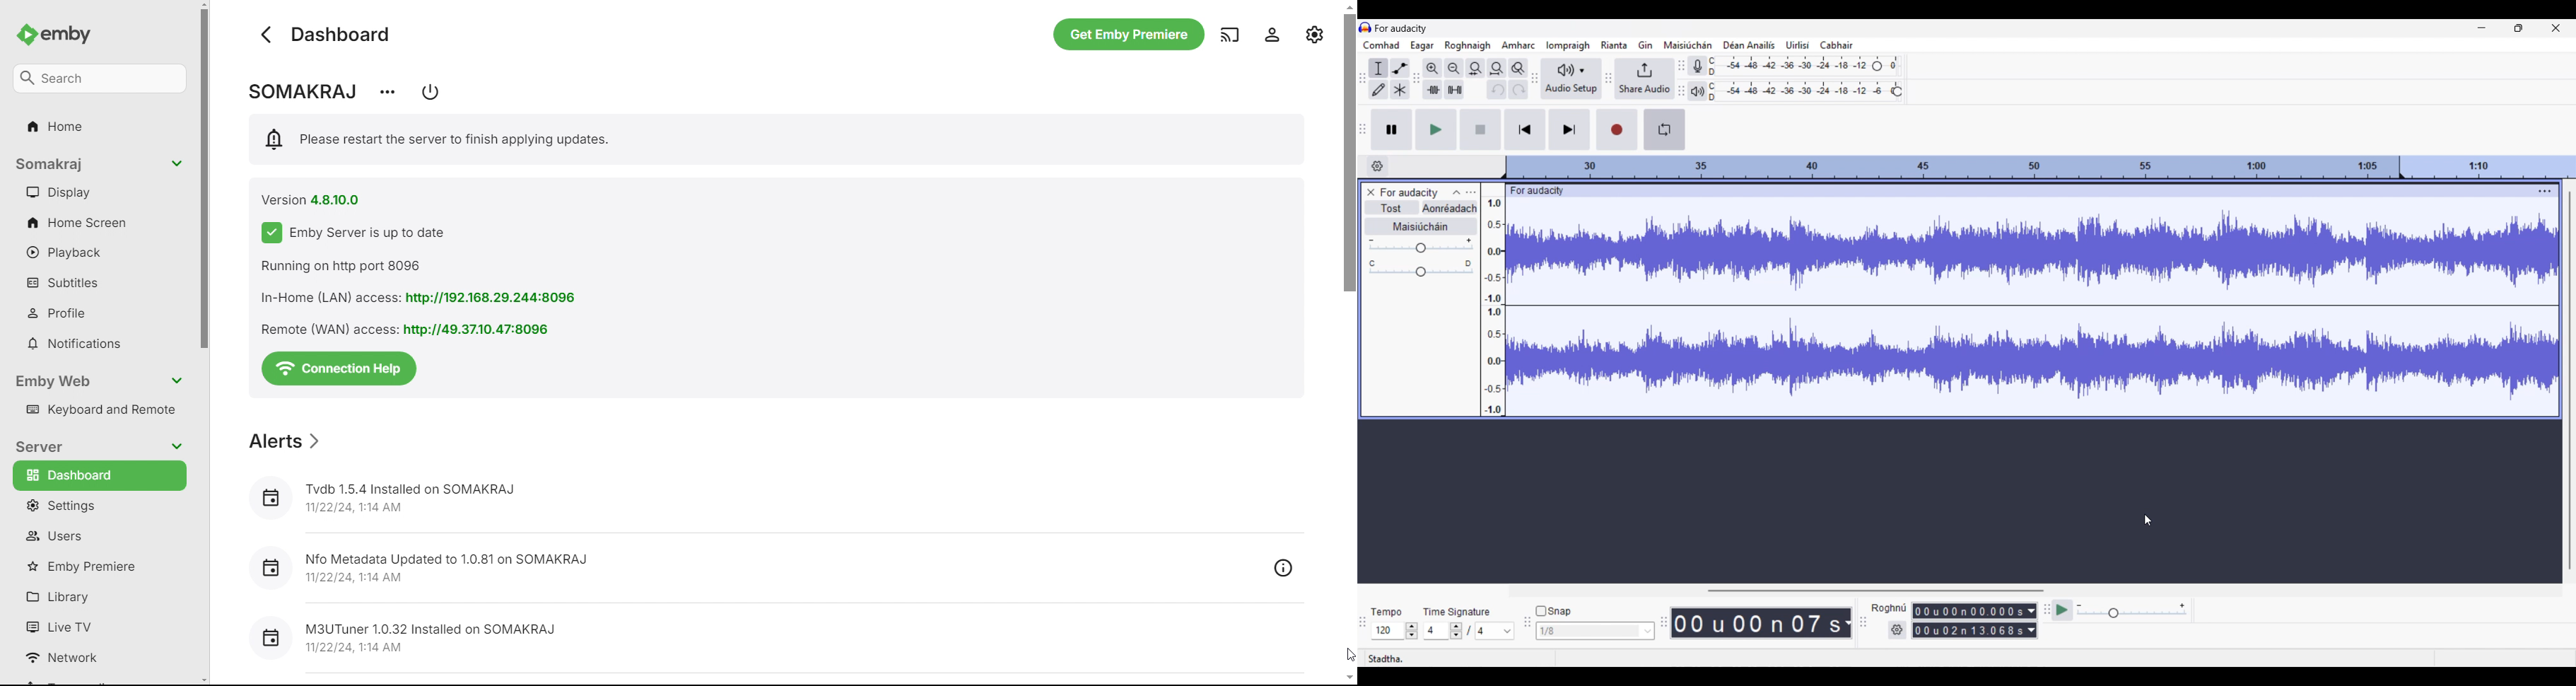 This screenshot has width=2576, height=700. Describe the element at coordinates (1469, 44) in the screenshot. I see `Amharc lor` at that location.